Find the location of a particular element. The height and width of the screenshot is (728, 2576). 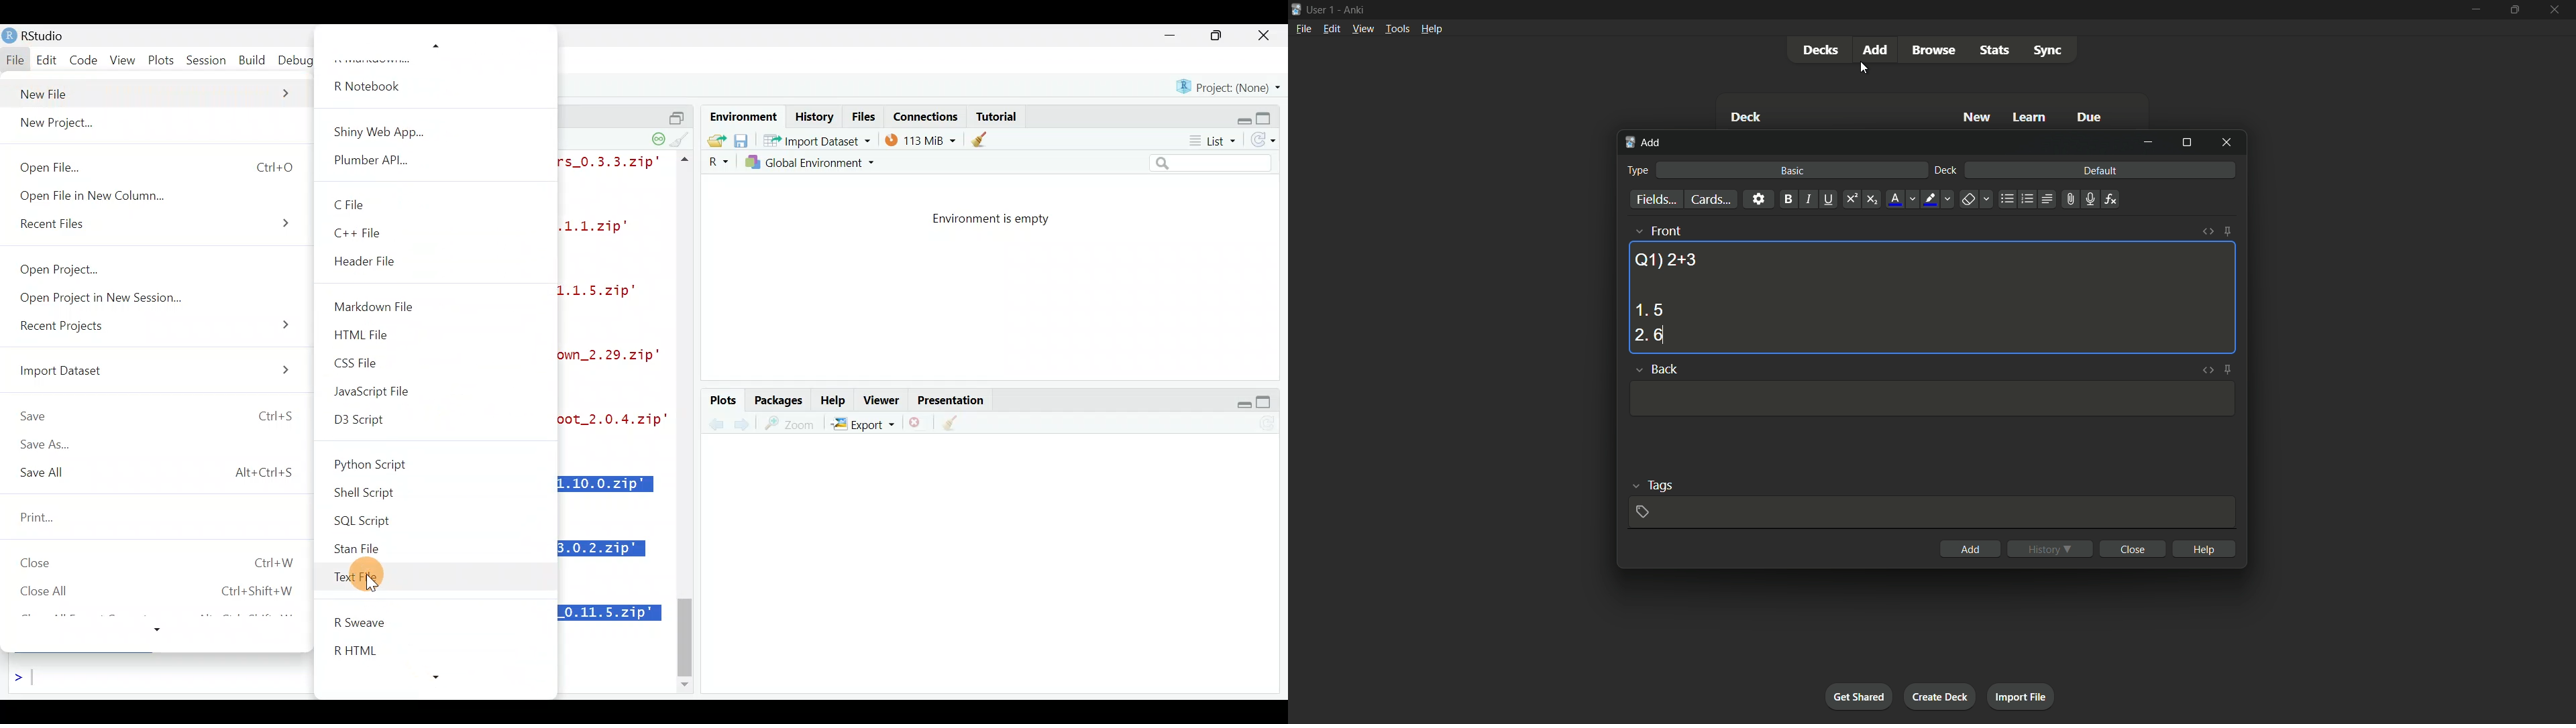

question is located at coordinates (1666, 259).